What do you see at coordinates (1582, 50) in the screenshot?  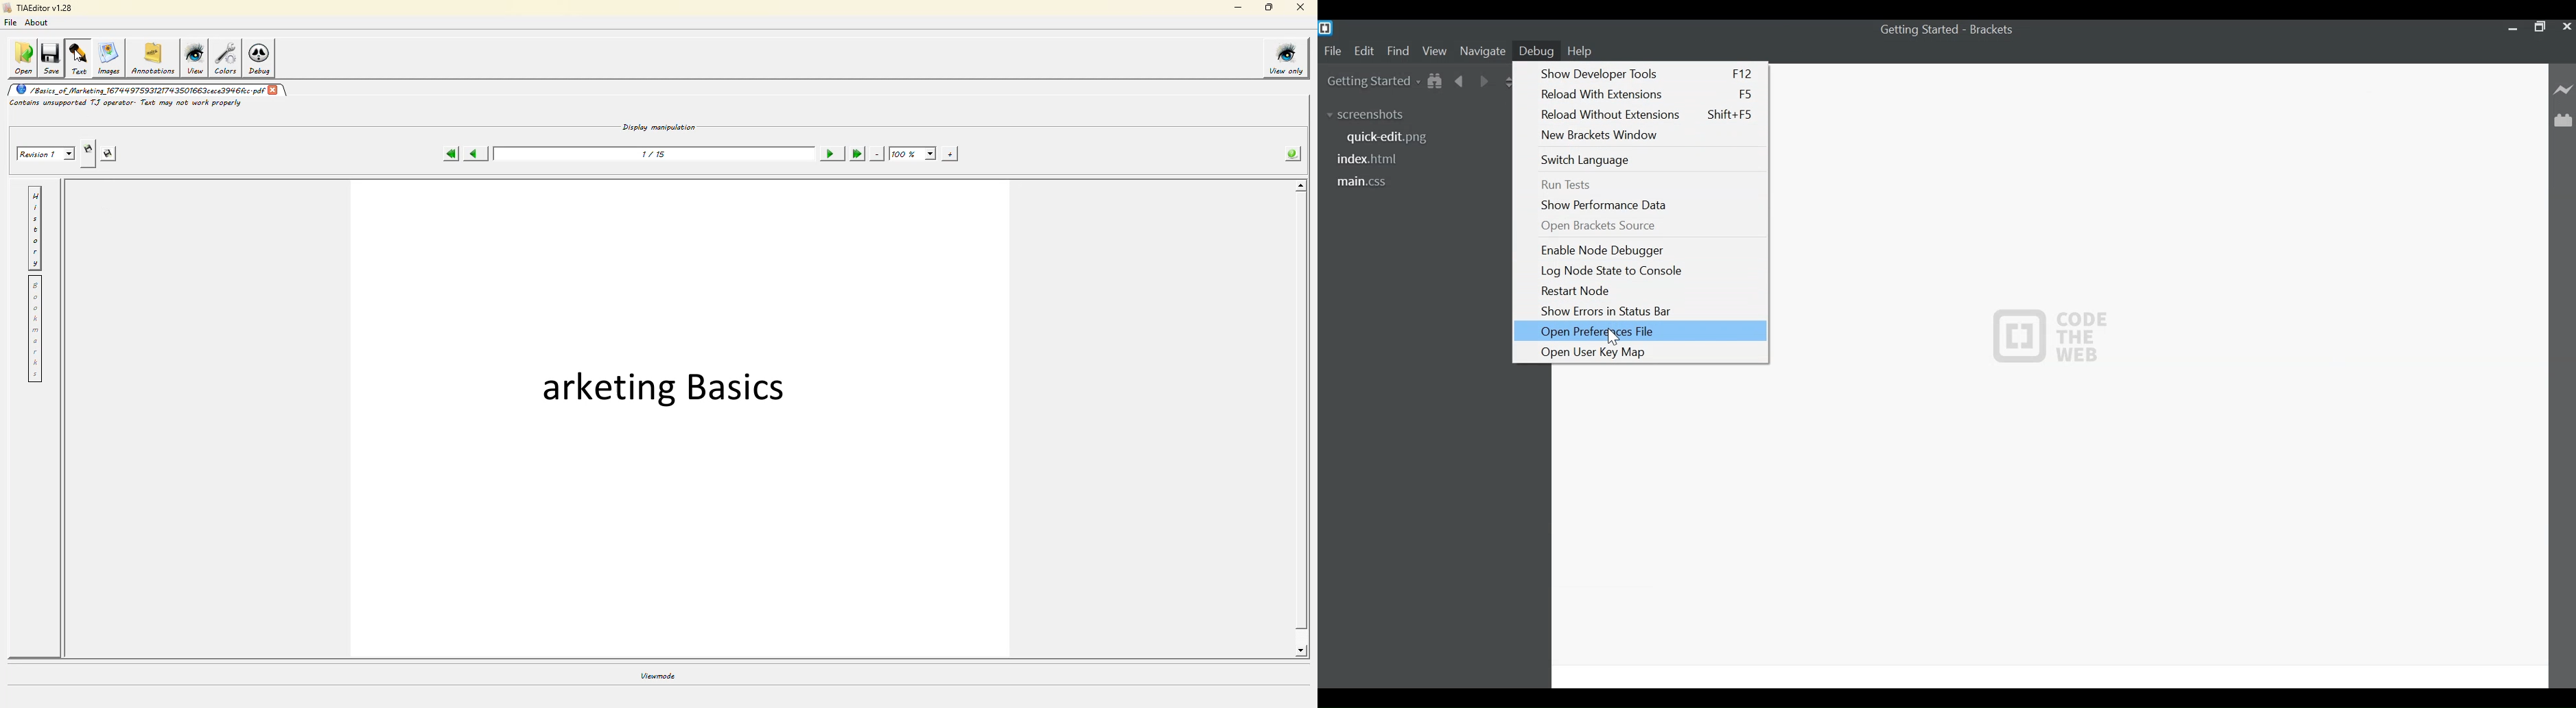 I see `Help` at bounding box center [1582, 50].